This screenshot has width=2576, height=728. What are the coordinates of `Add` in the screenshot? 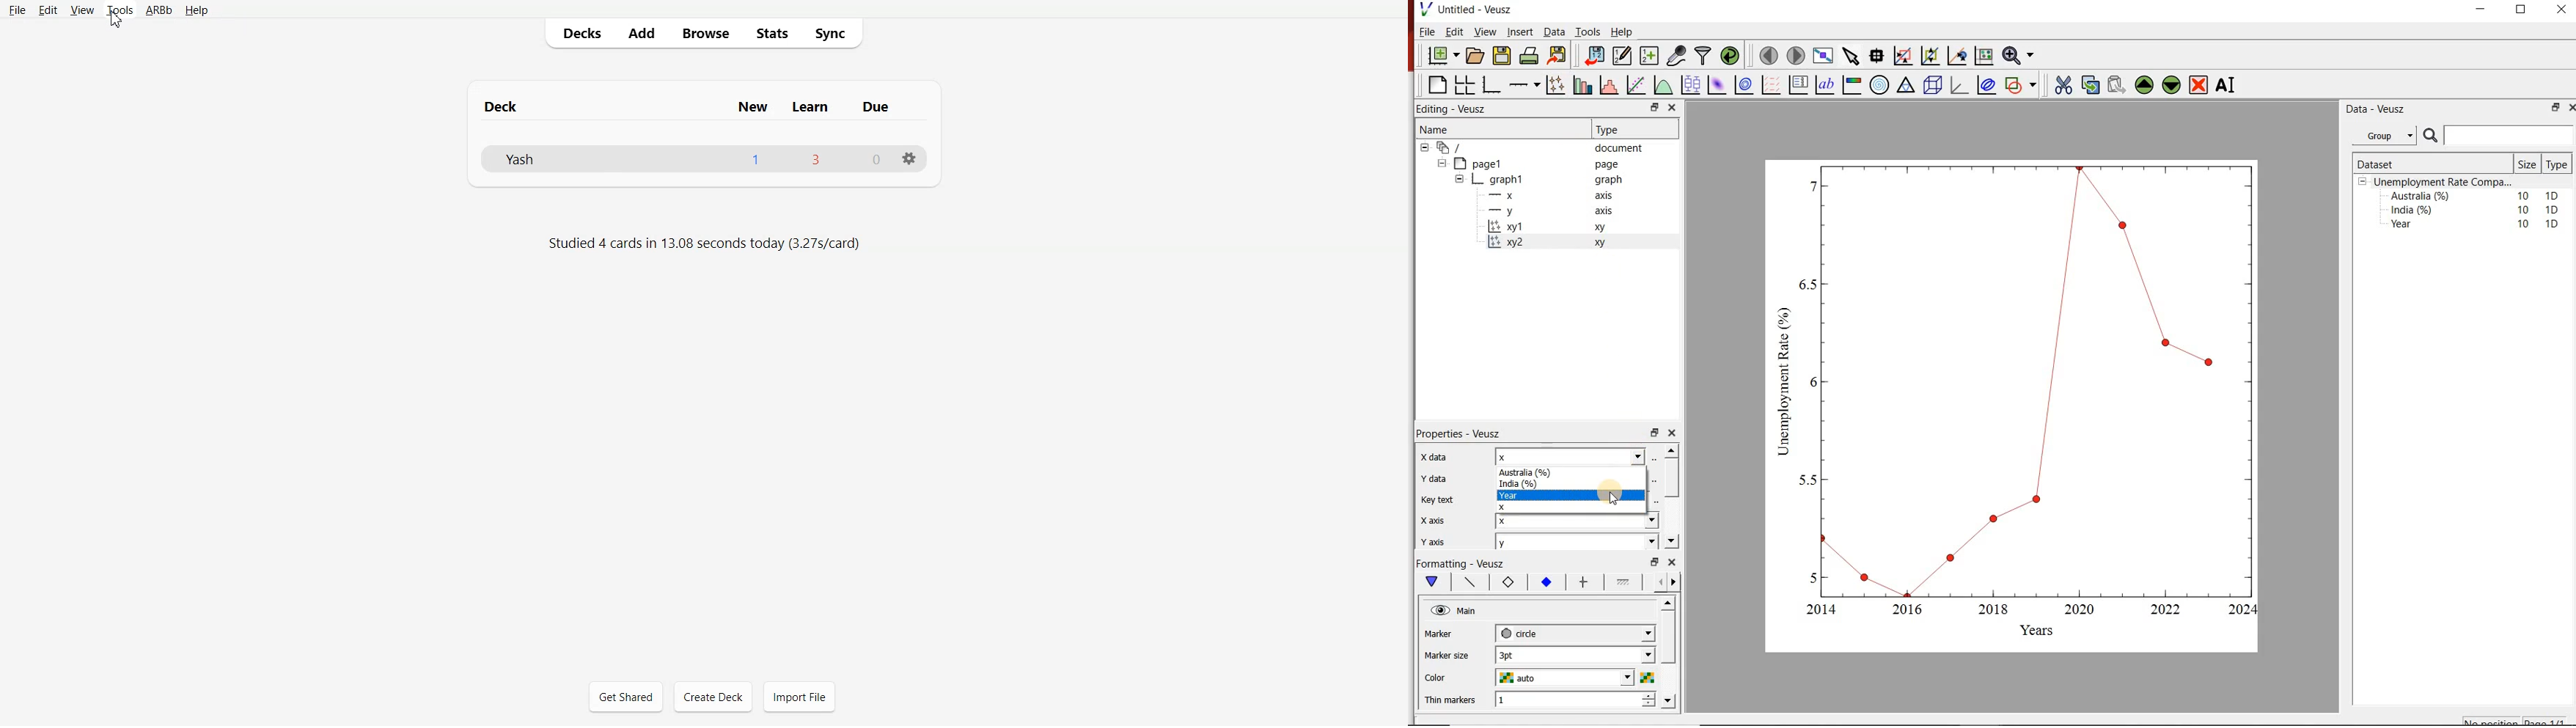 It's located at (640, 32).